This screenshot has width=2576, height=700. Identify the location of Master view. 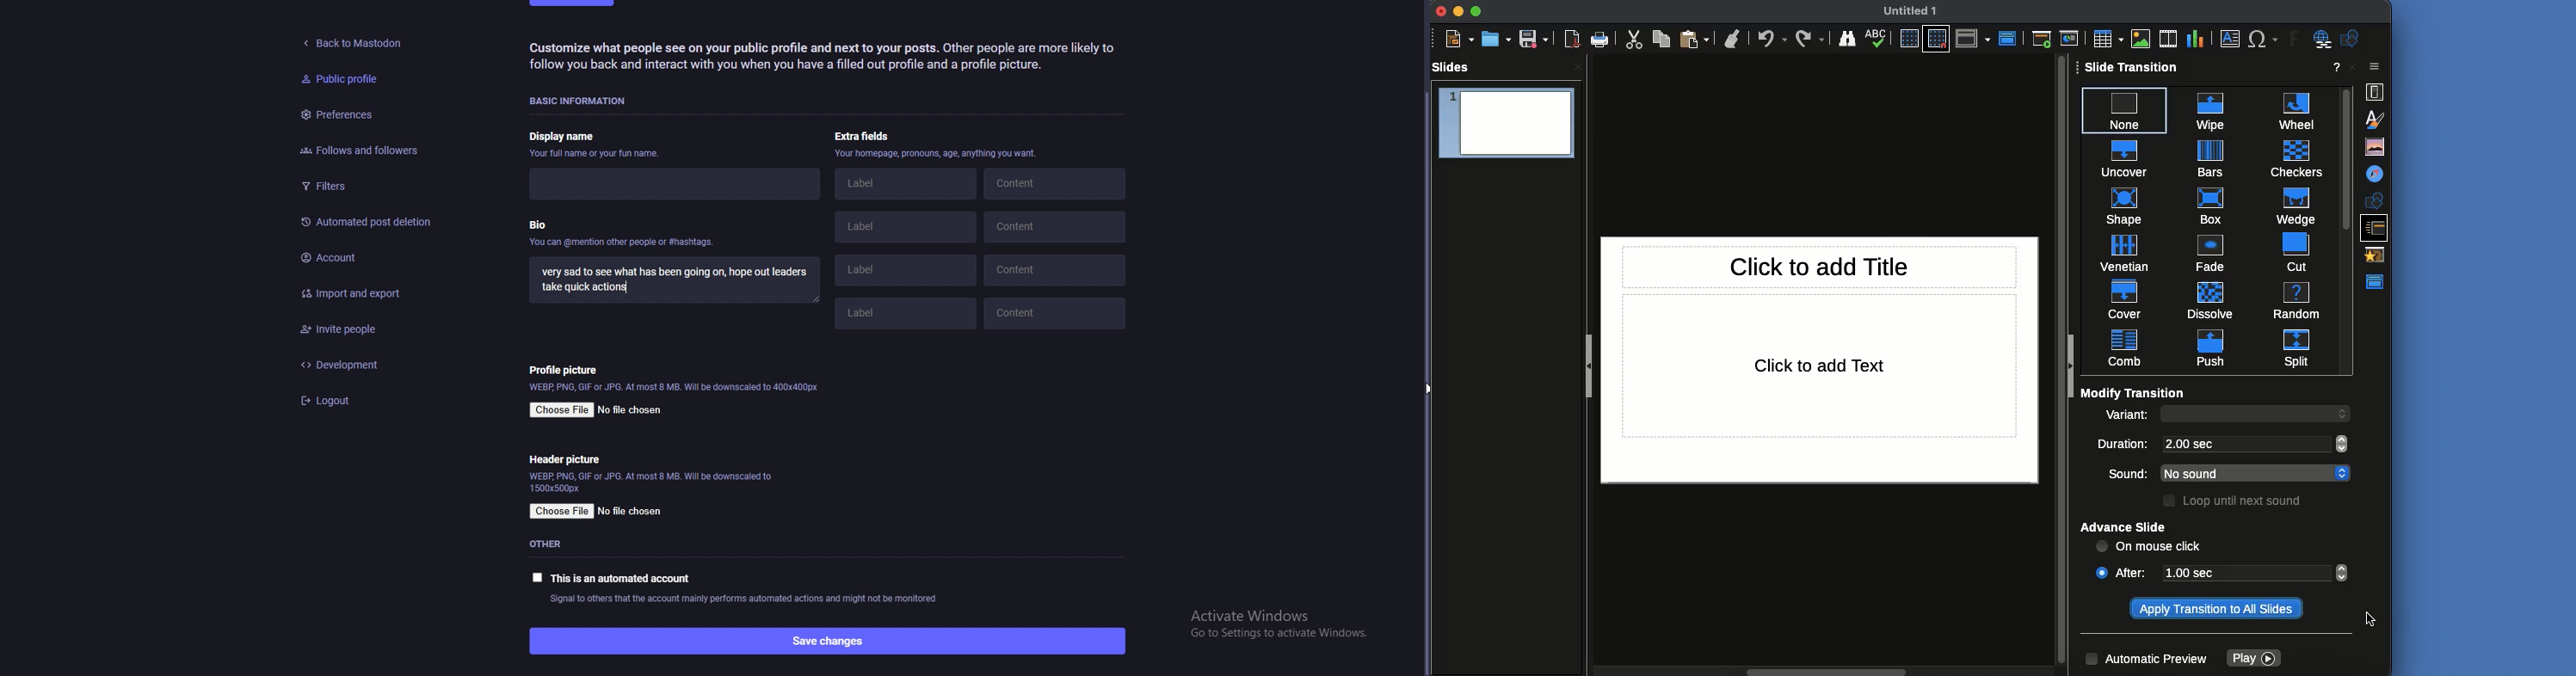
(2009, 37).